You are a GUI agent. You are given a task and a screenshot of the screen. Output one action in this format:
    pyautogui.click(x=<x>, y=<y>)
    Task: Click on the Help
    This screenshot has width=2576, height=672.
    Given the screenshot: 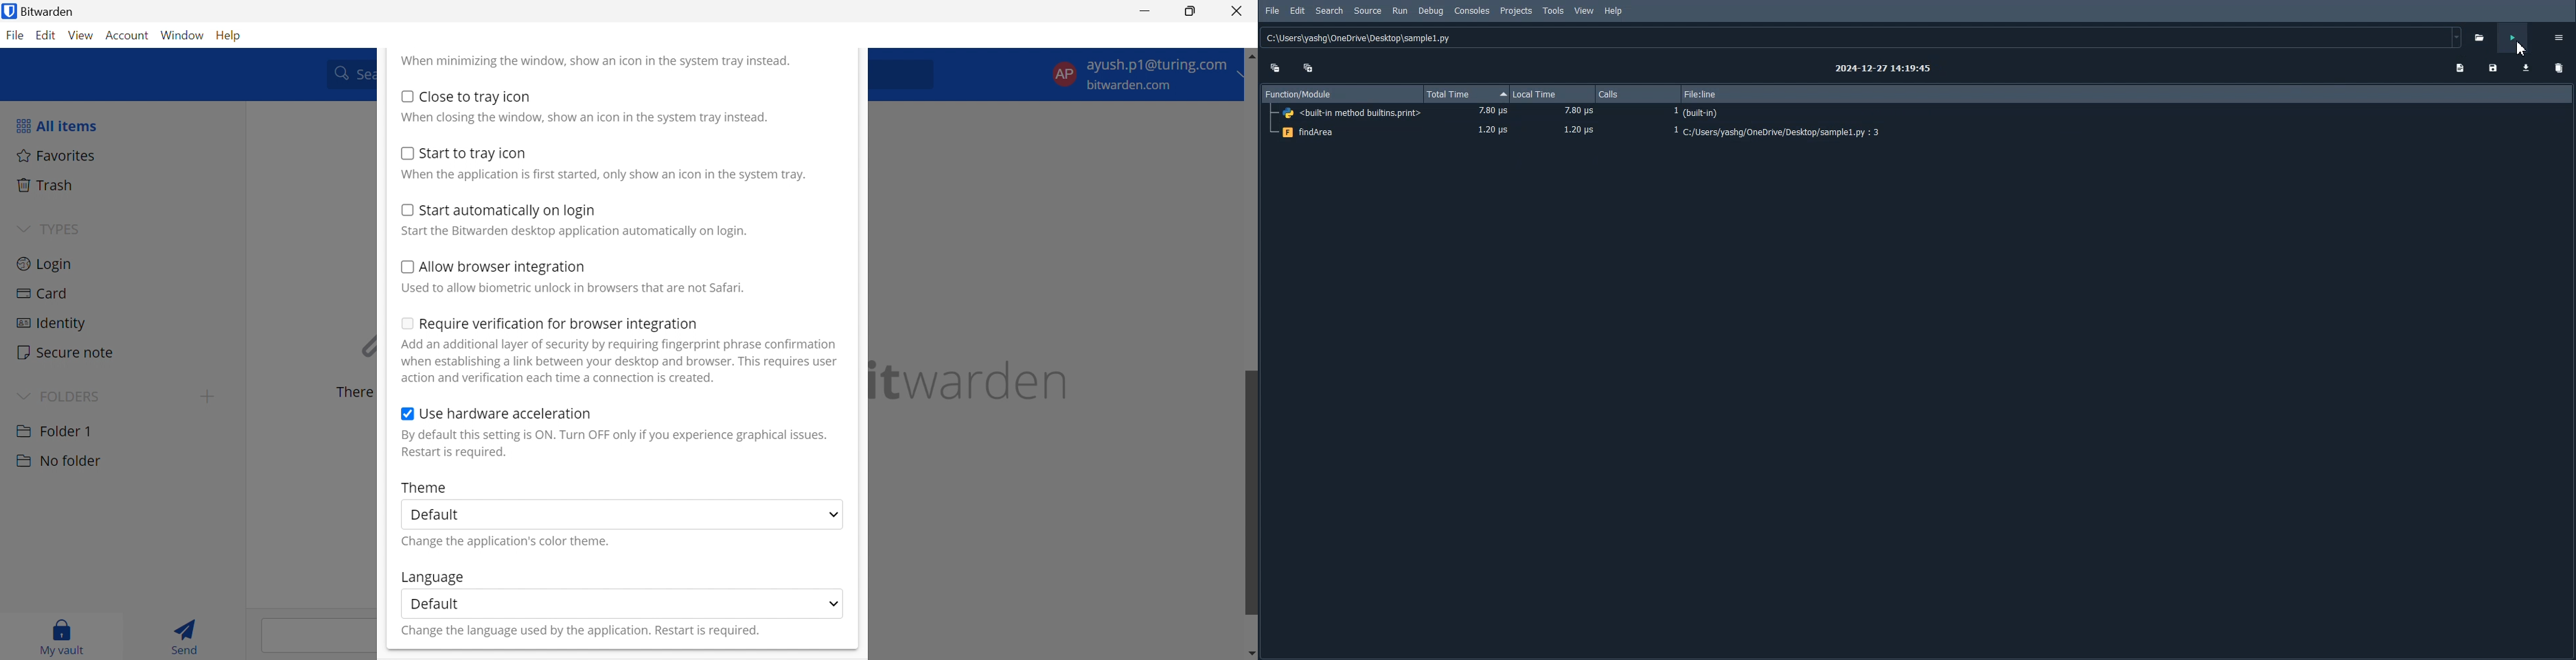 What is the action you would take?
    pyautogui.click(x=1613, y=11)
    